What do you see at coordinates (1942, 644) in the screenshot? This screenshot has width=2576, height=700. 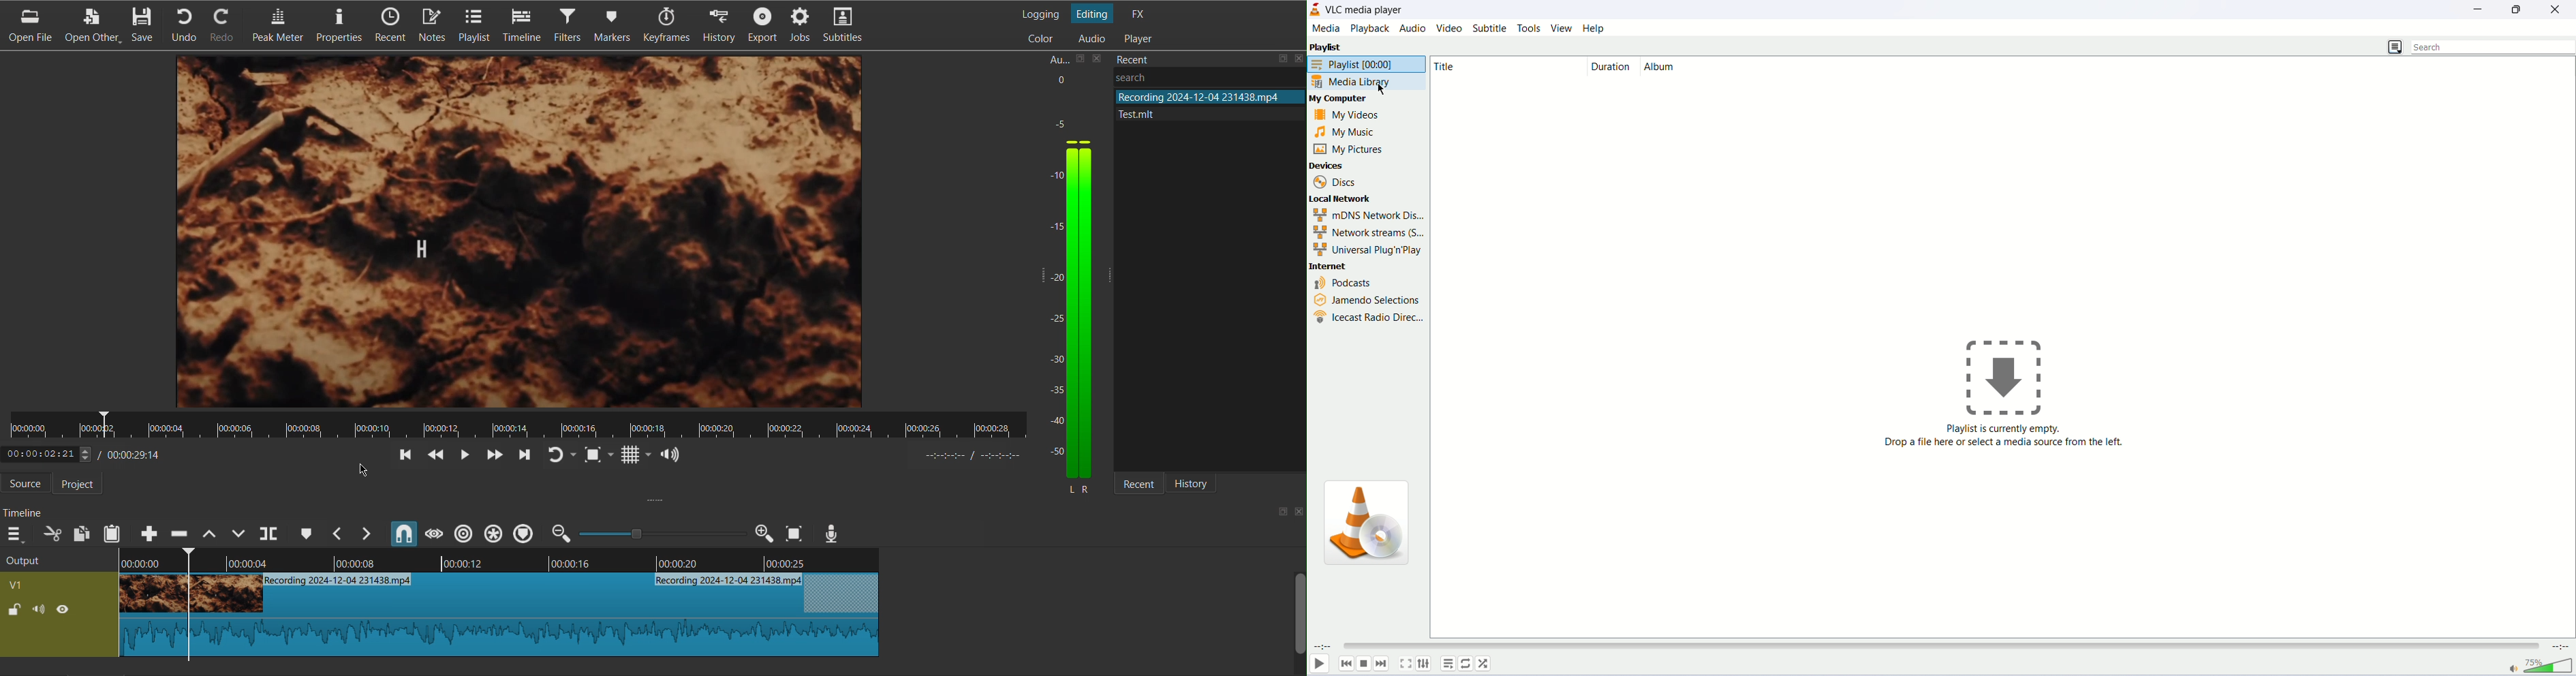 I see `progress bar` at bounding box center [1942, 644].